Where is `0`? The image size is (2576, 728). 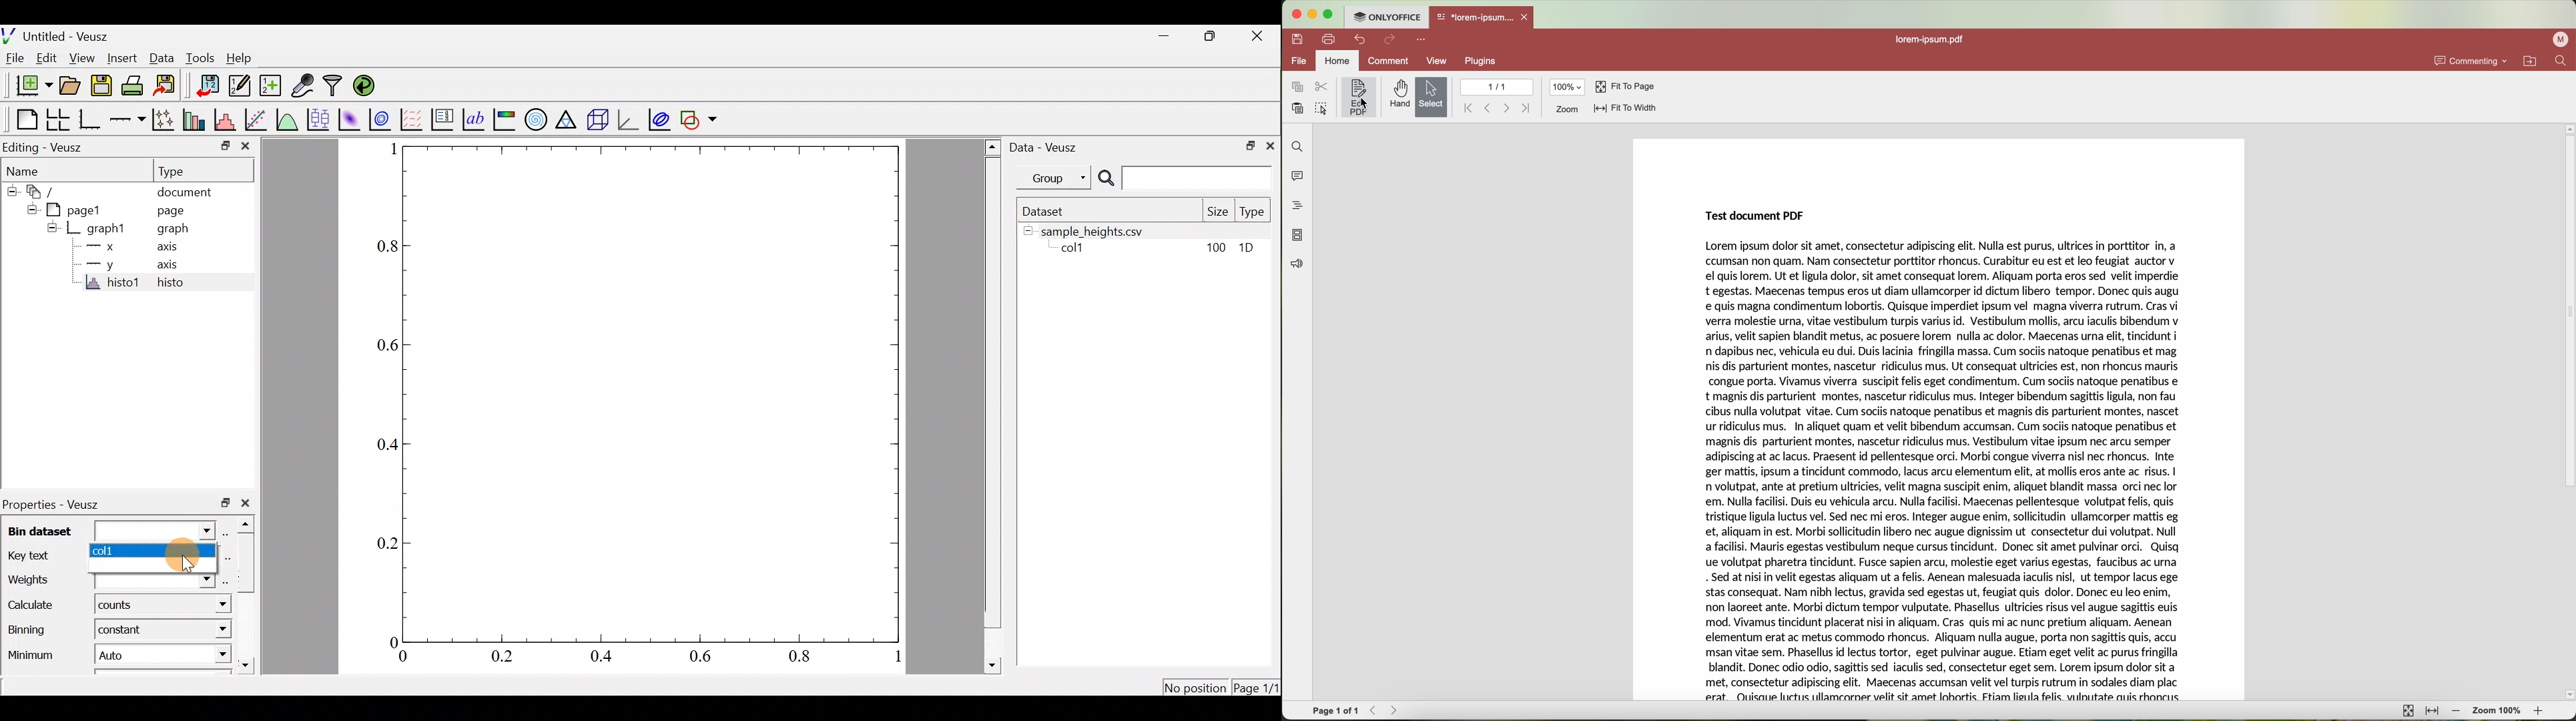 0 is located at coordinates (400, 657).